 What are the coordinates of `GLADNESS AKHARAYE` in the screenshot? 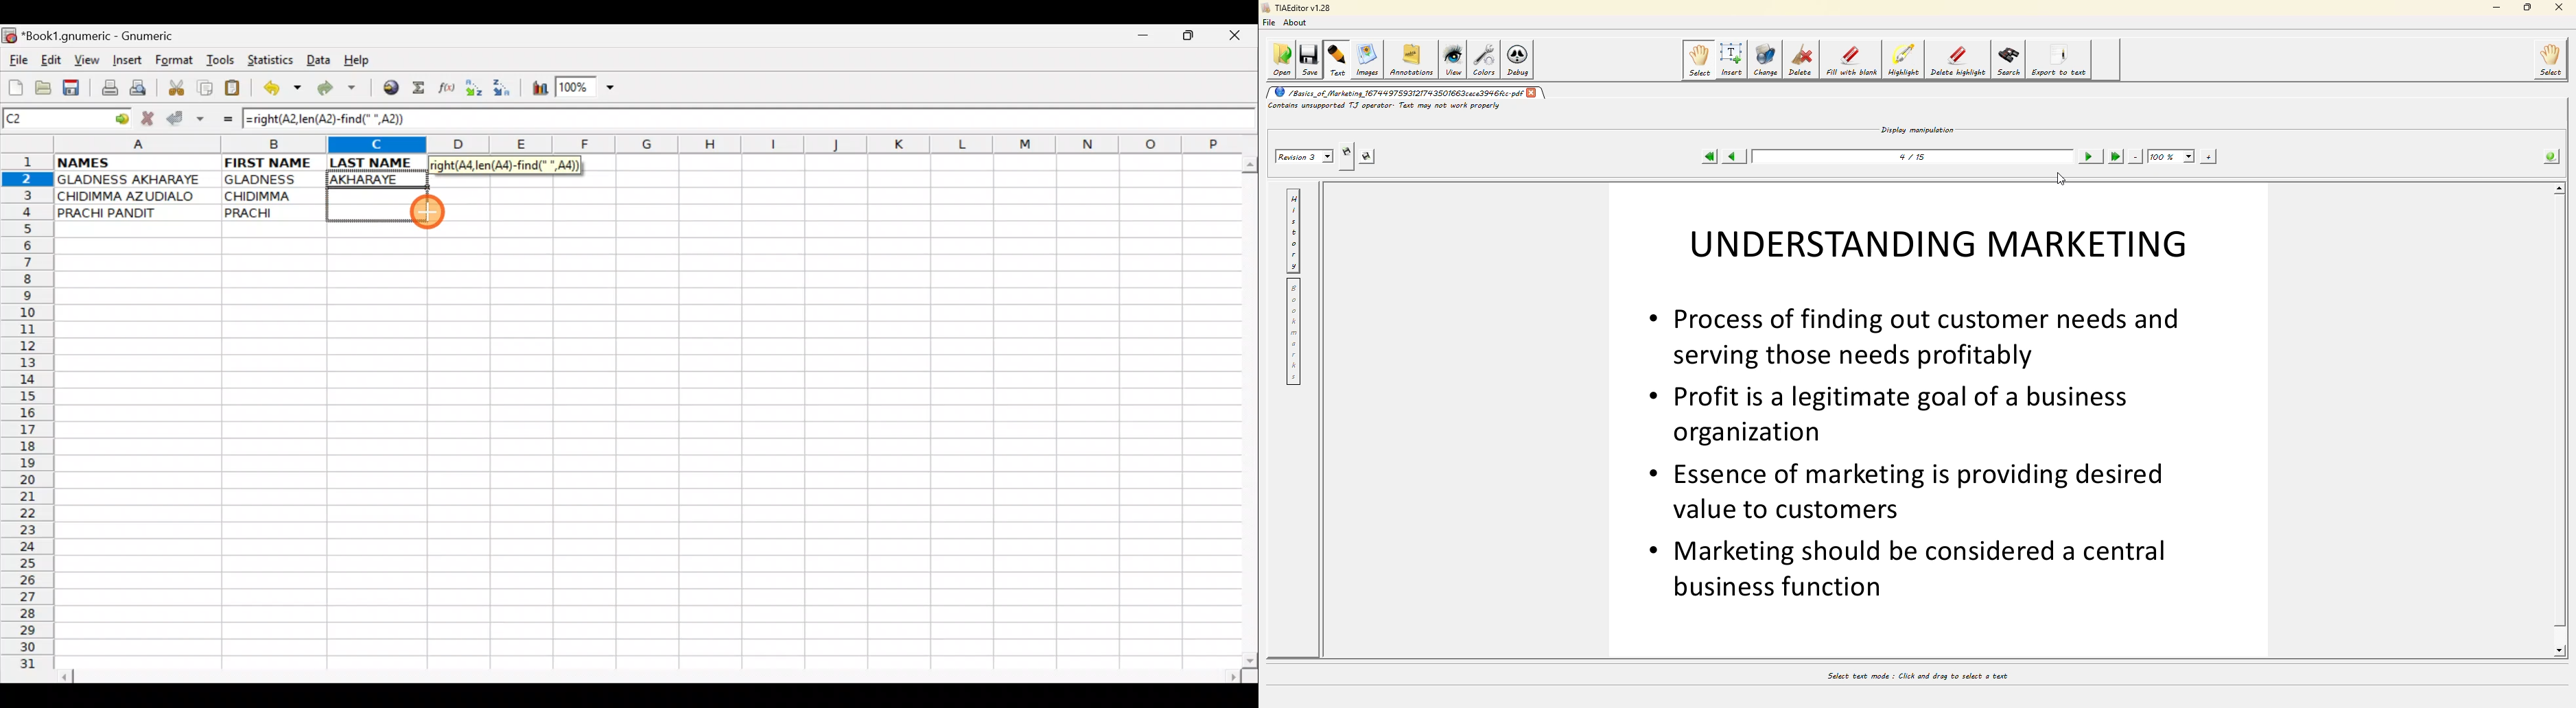 It's located at (137, 180).